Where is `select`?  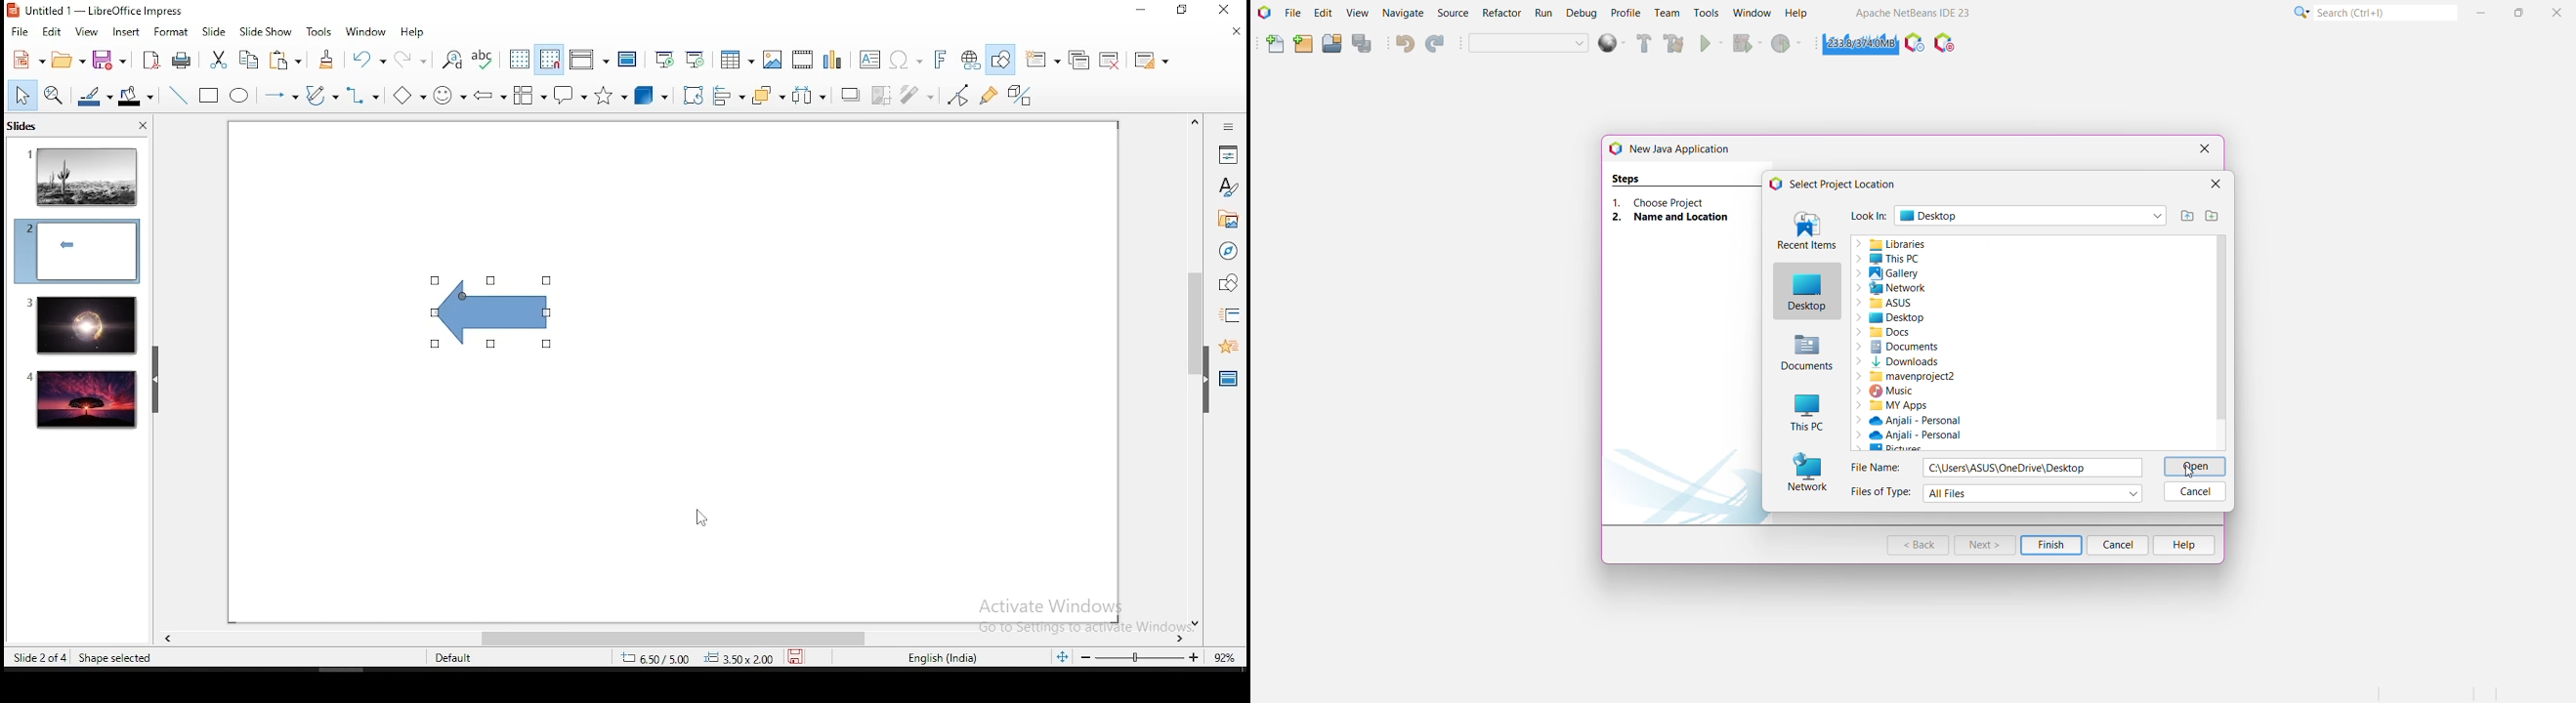 select is located at coordinates (22, 95).